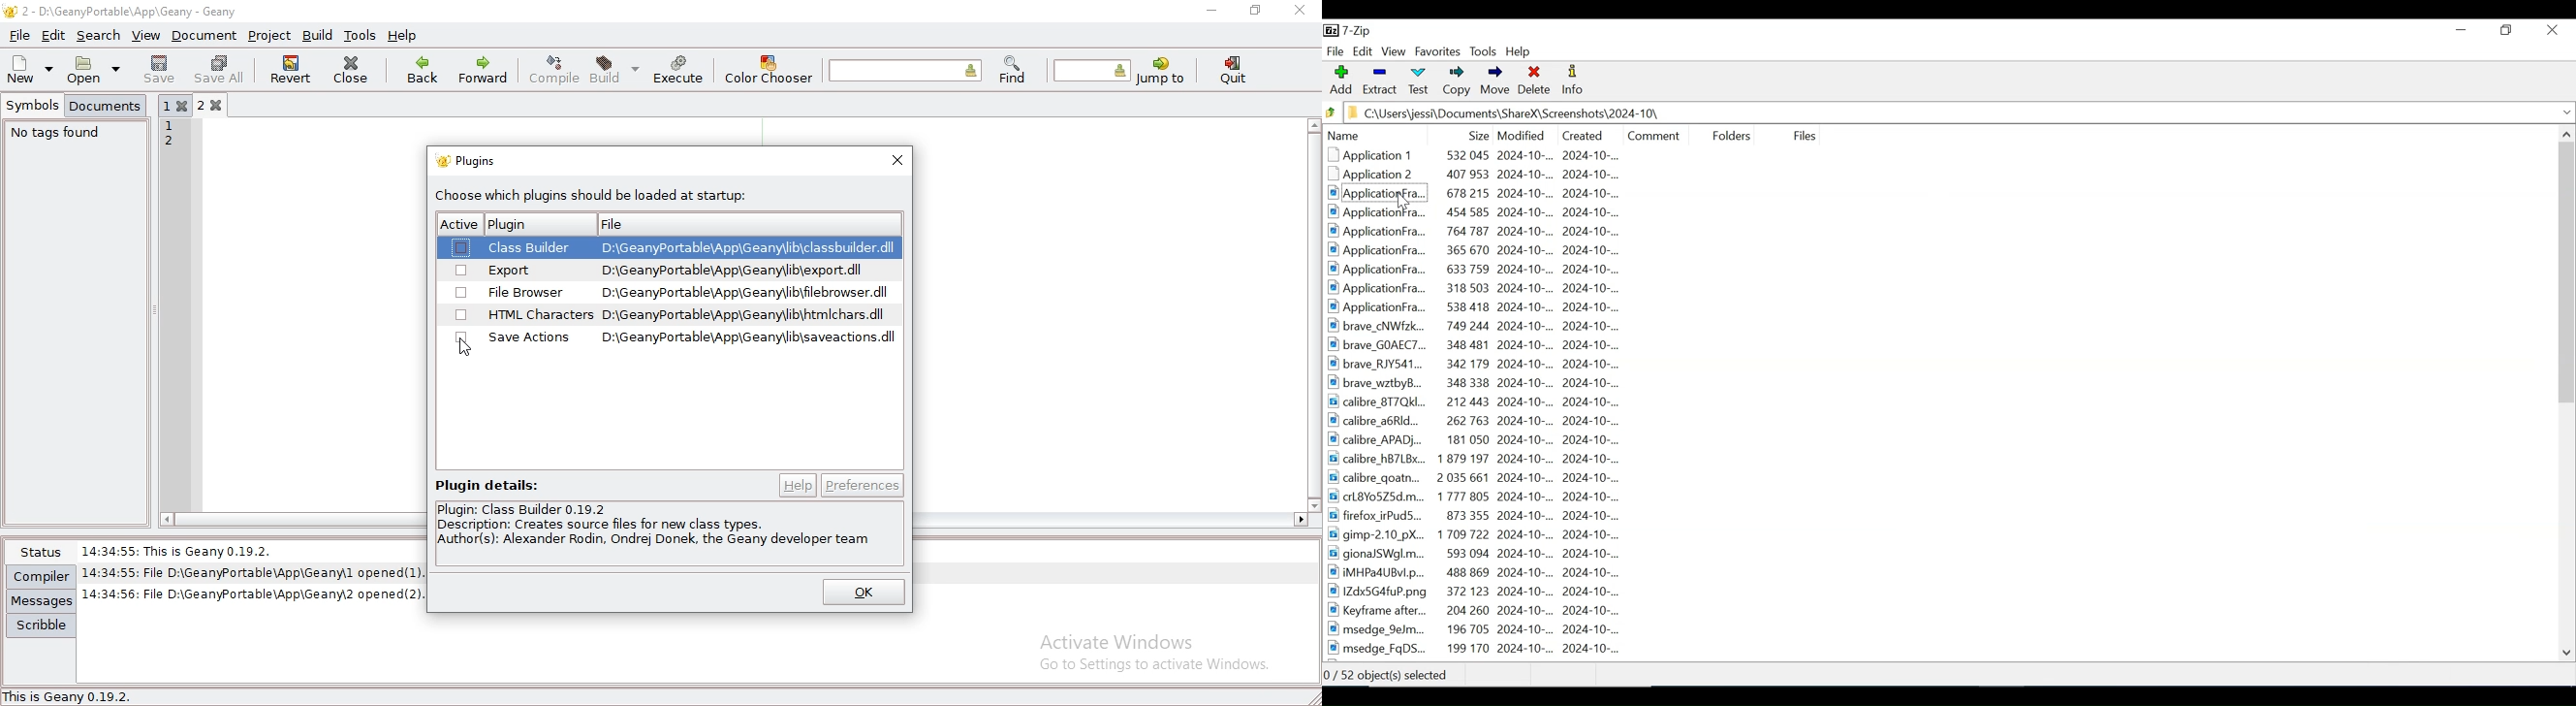 This screenshot has height=728, width=2576. I want to click on Edit, so click(1362, 52).